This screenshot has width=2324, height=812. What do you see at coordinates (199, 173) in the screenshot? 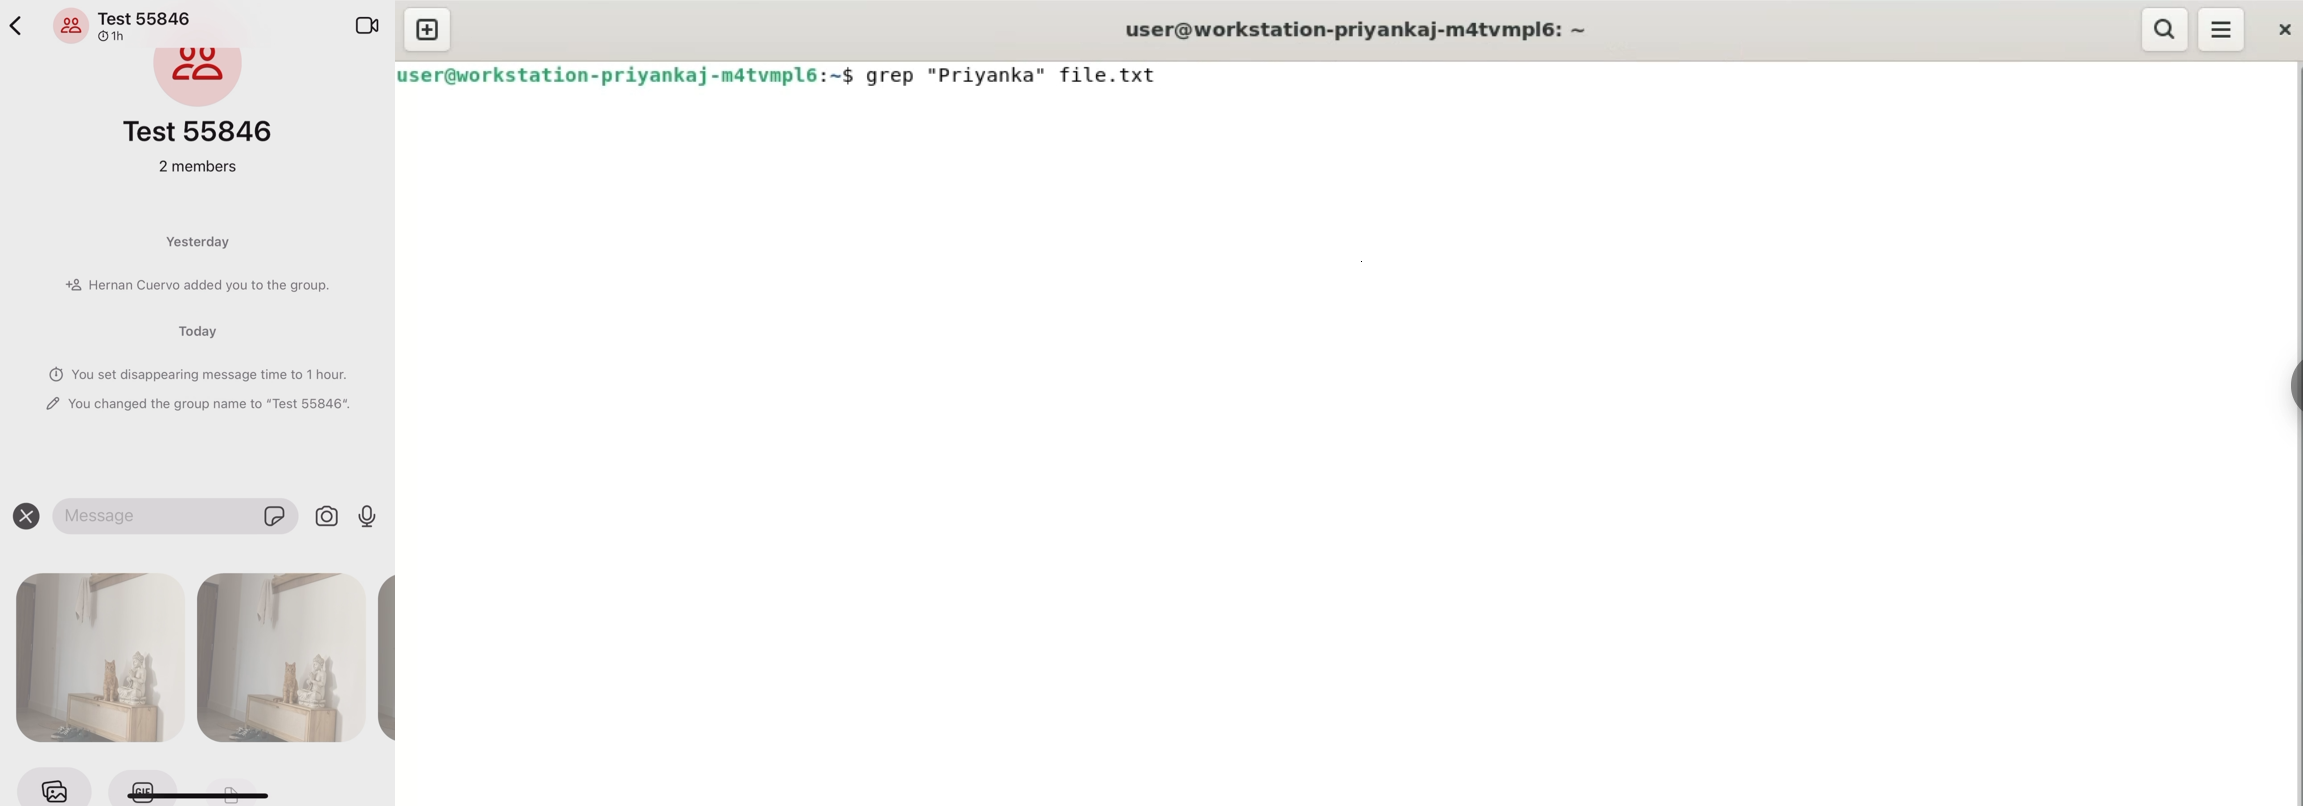
I see `2 members` at bounding box center [199, 173].